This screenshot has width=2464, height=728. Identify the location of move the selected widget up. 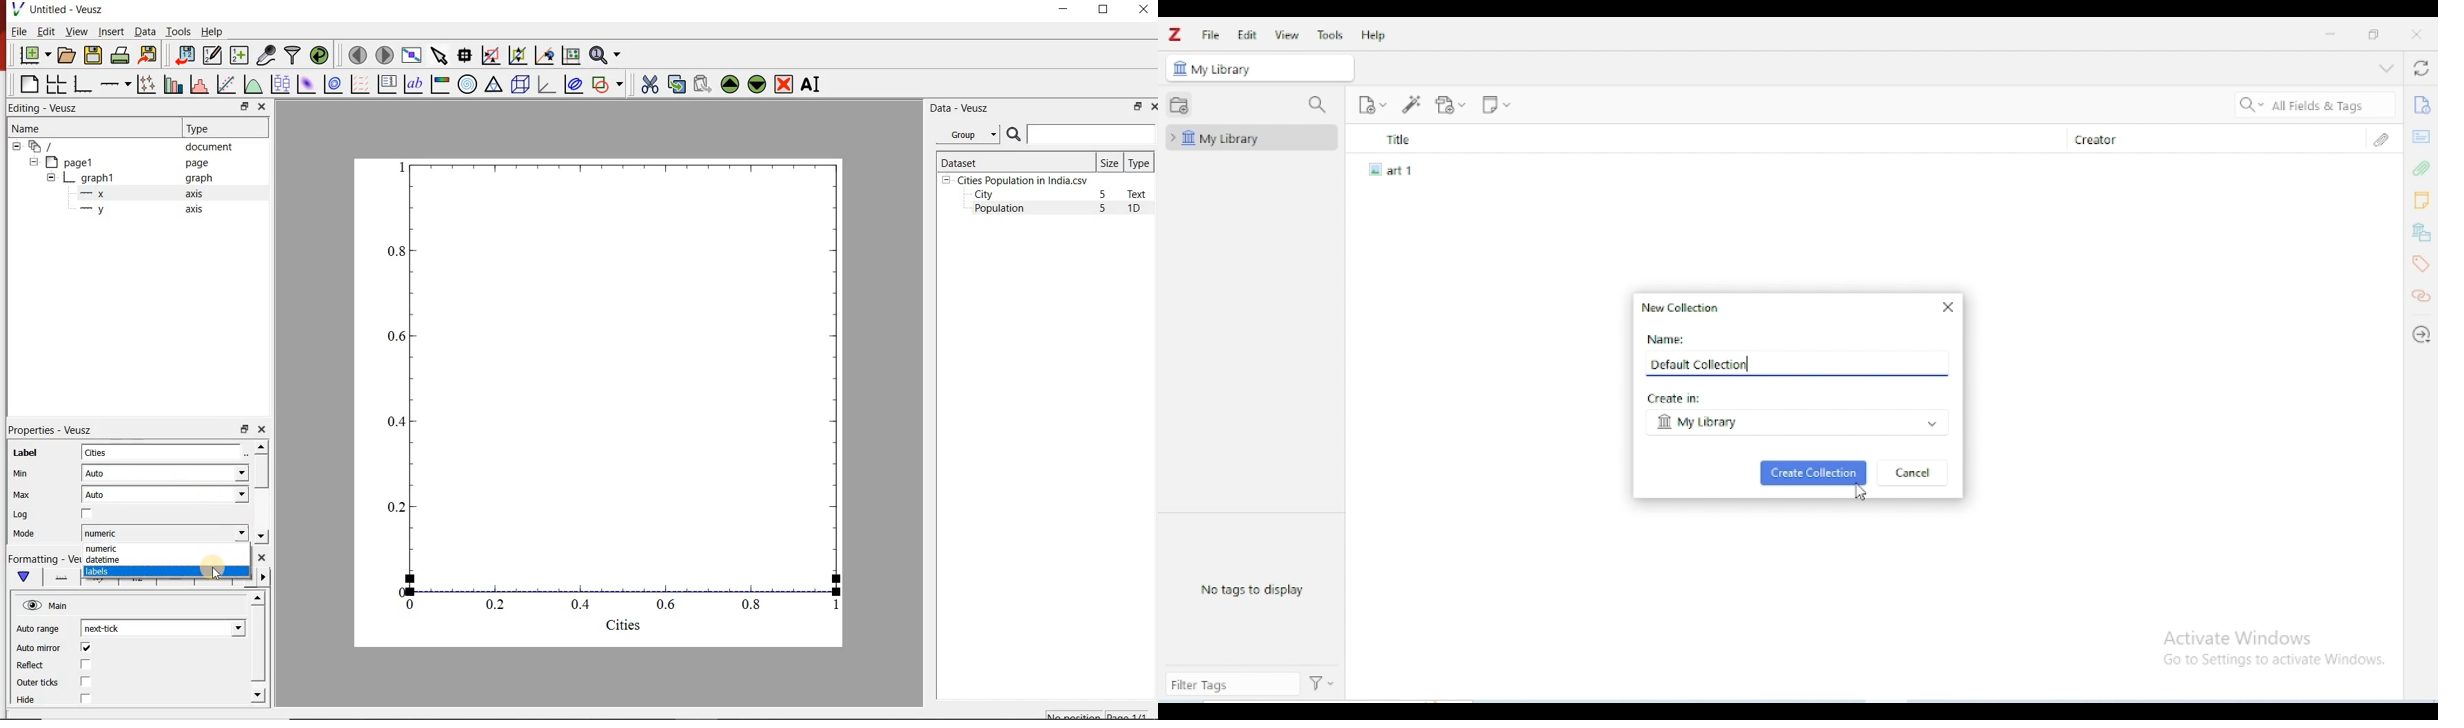
(730, 83).